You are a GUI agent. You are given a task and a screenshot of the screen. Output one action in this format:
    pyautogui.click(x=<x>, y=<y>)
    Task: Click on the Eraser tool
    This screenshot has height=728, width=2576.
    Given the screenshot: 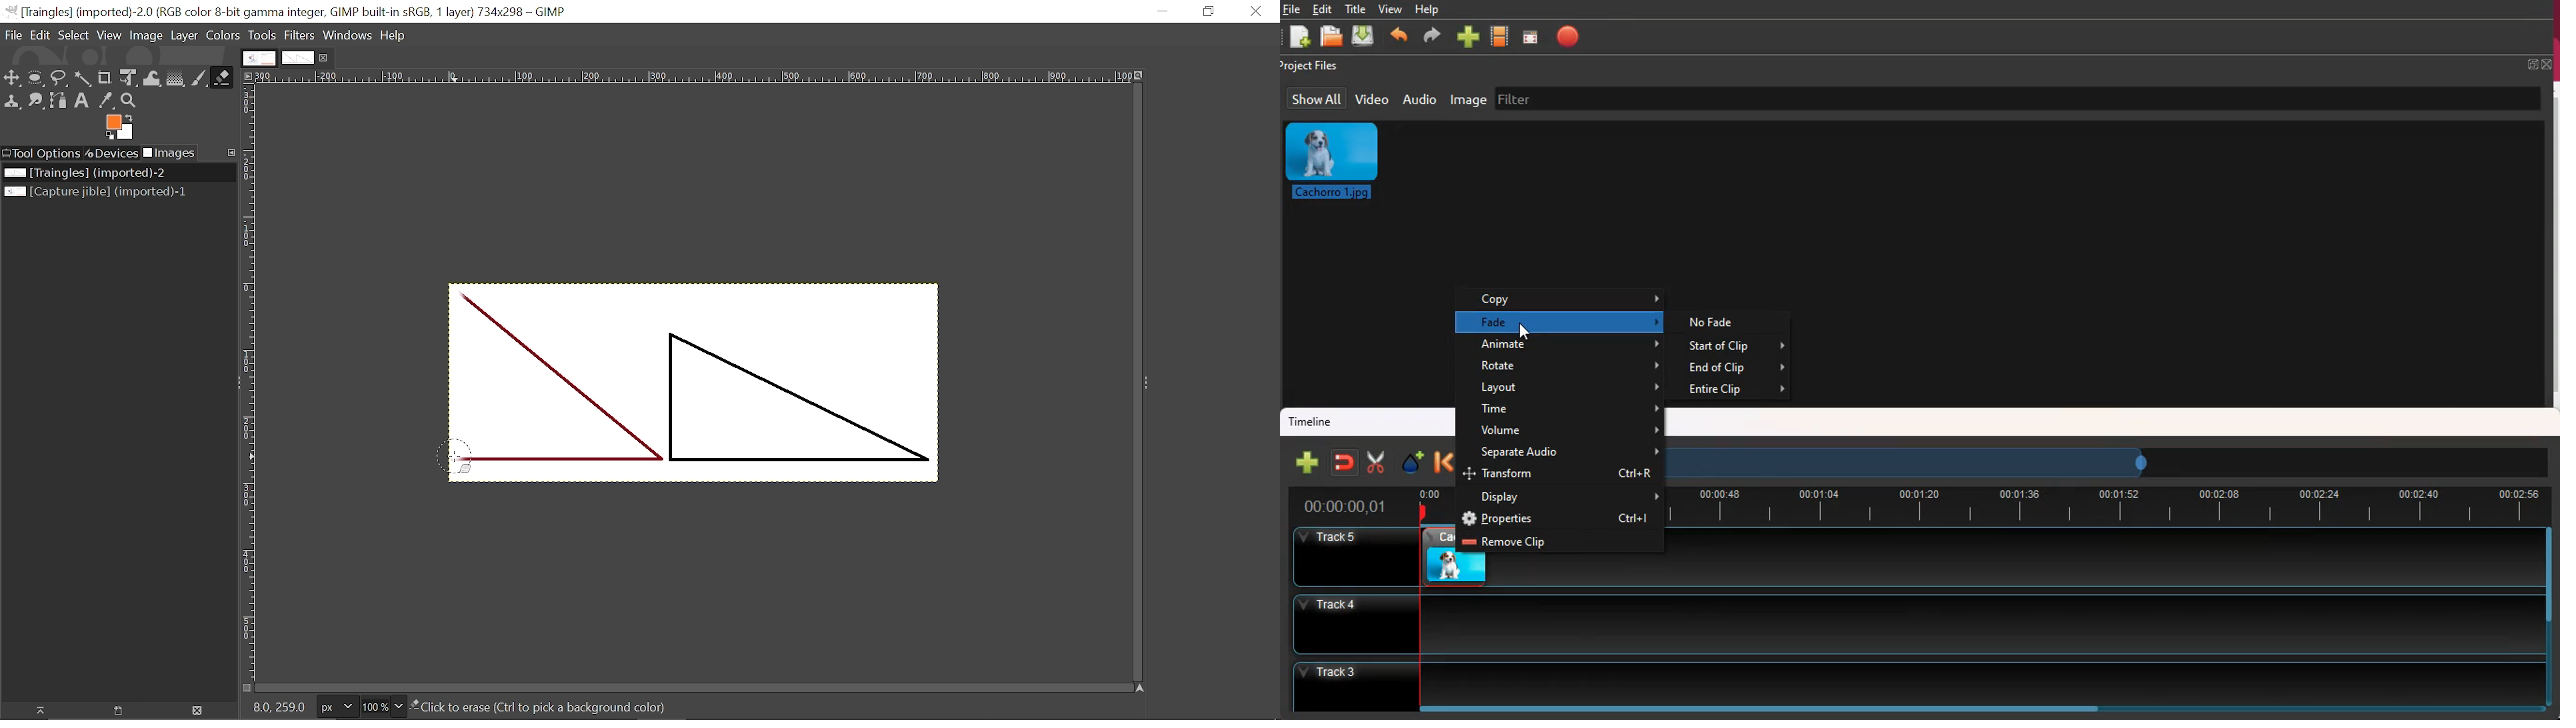 What is the action you would take?
    pyautogui.click(x=222, y=77)
    